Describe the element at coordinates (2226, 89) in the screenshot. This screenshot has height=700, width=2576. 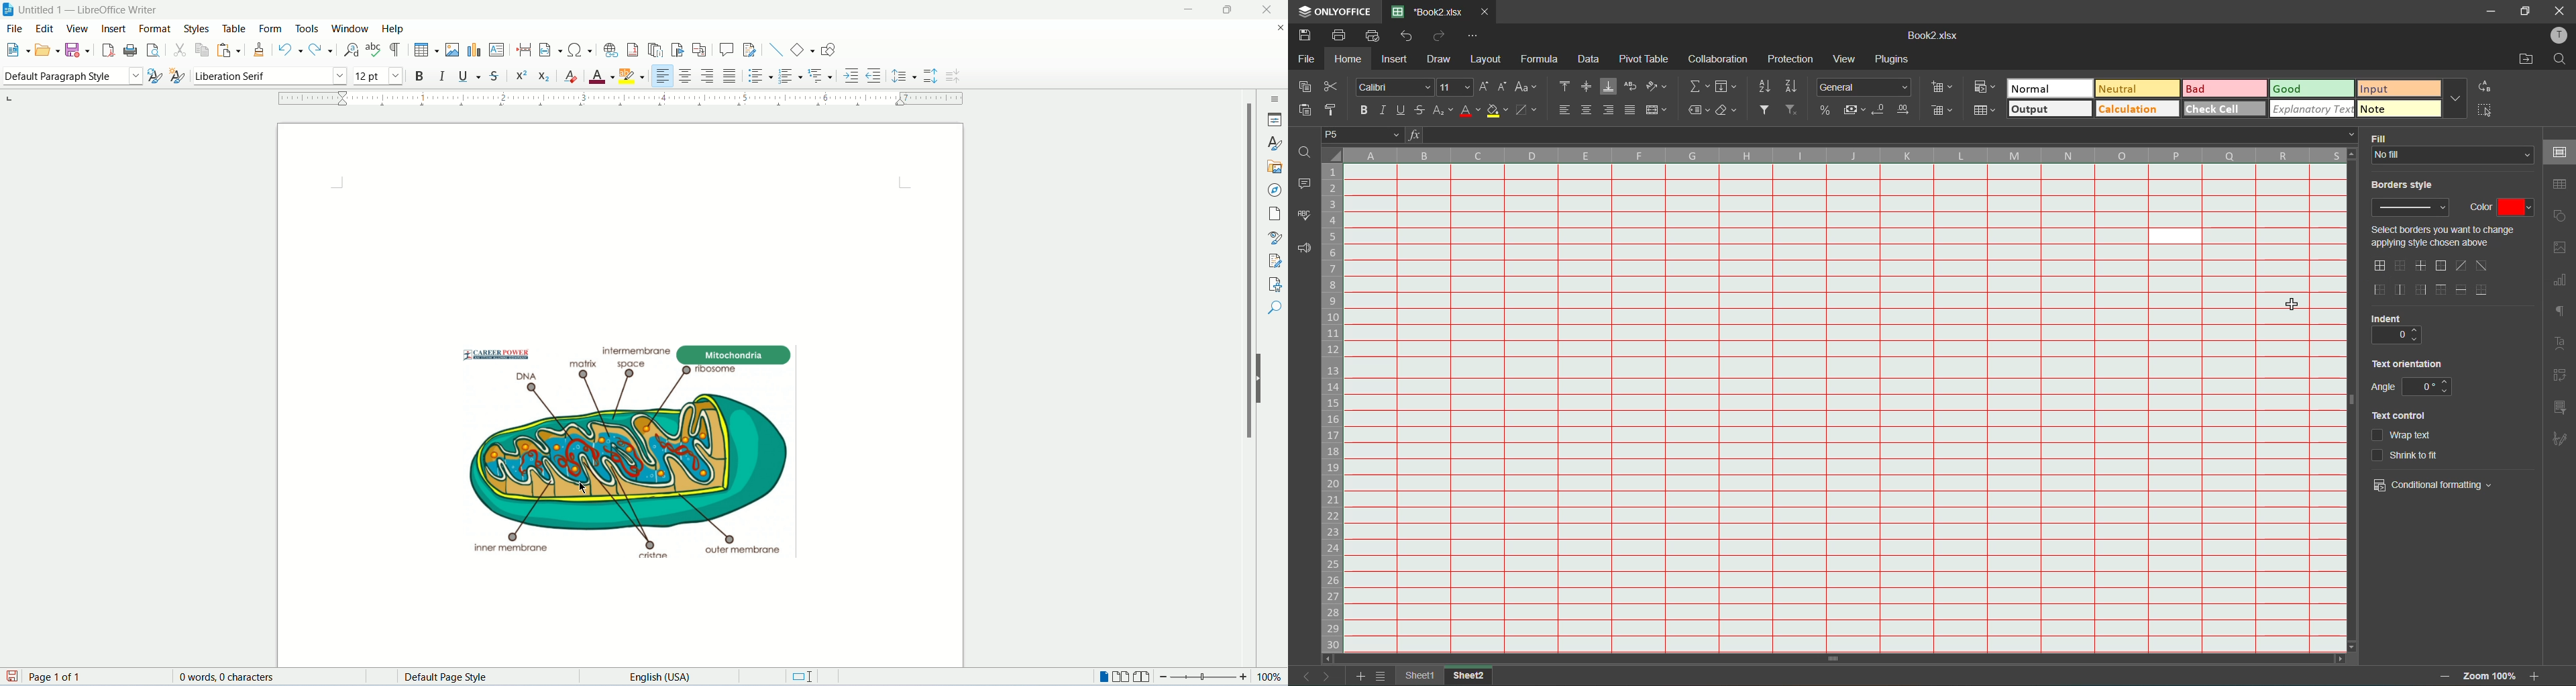
I see `bad` at that location.